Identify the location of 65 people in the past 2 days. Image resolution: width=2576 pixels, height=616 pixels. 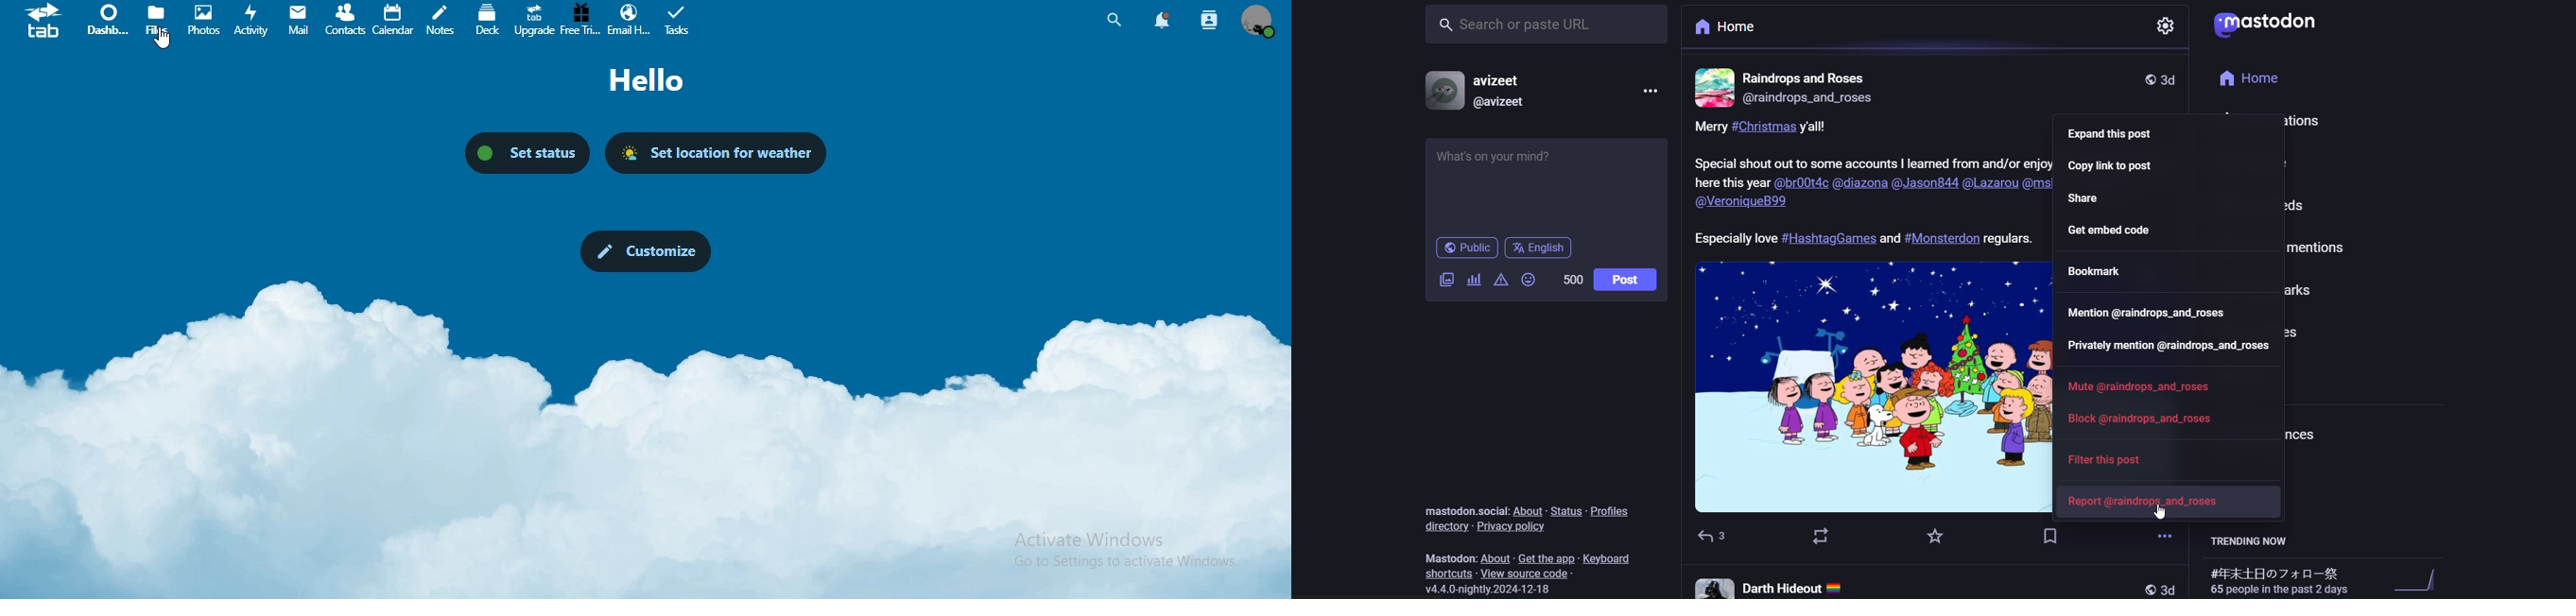
(2278, 579).